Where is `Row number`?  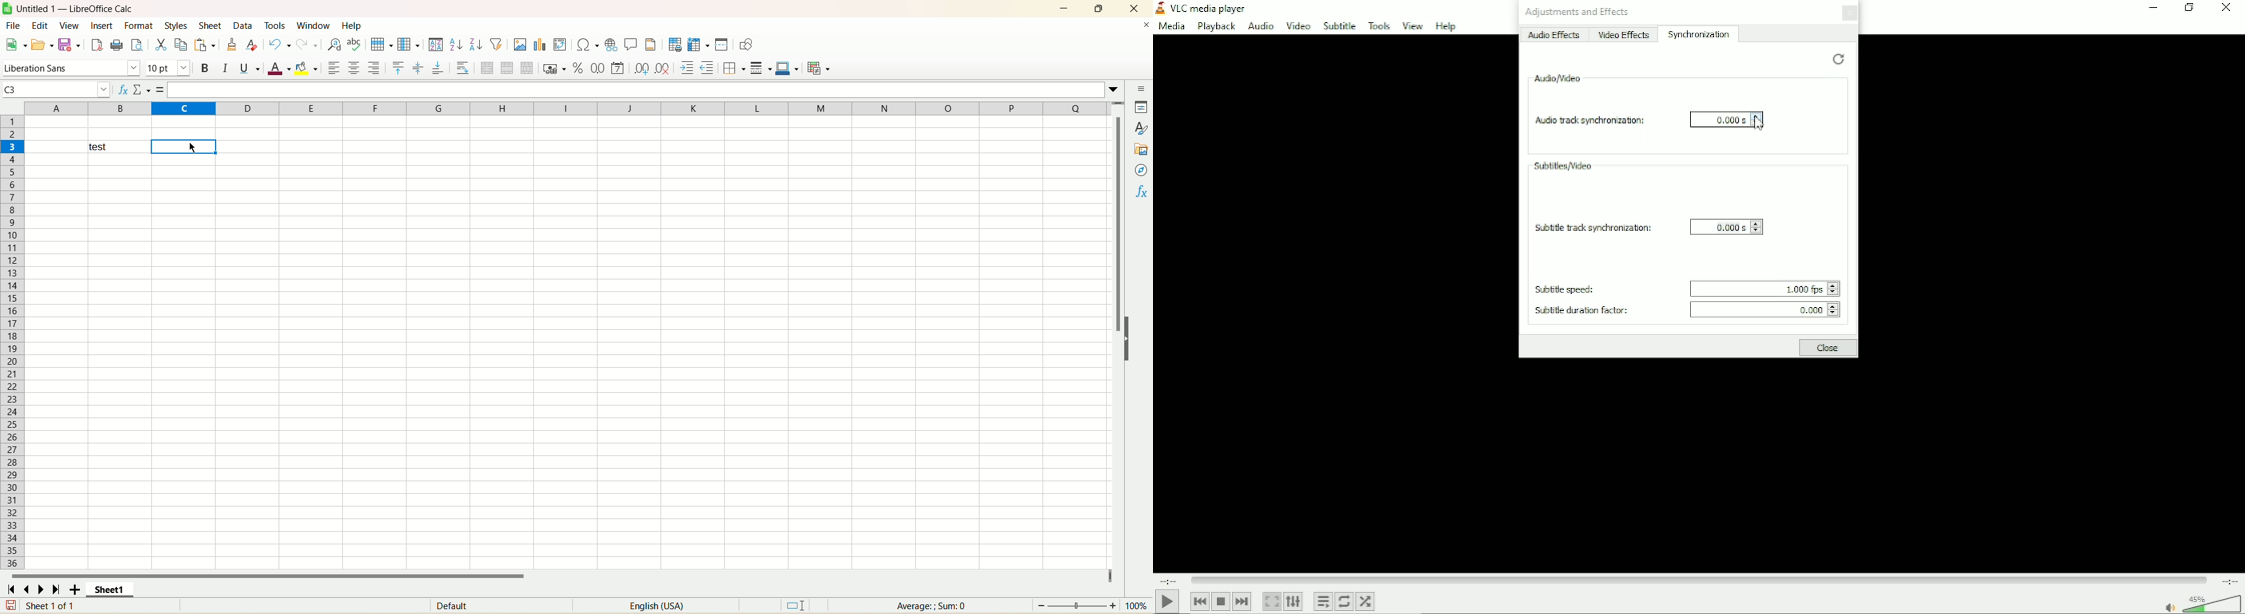
Row number is located at coordinates (13, 127).